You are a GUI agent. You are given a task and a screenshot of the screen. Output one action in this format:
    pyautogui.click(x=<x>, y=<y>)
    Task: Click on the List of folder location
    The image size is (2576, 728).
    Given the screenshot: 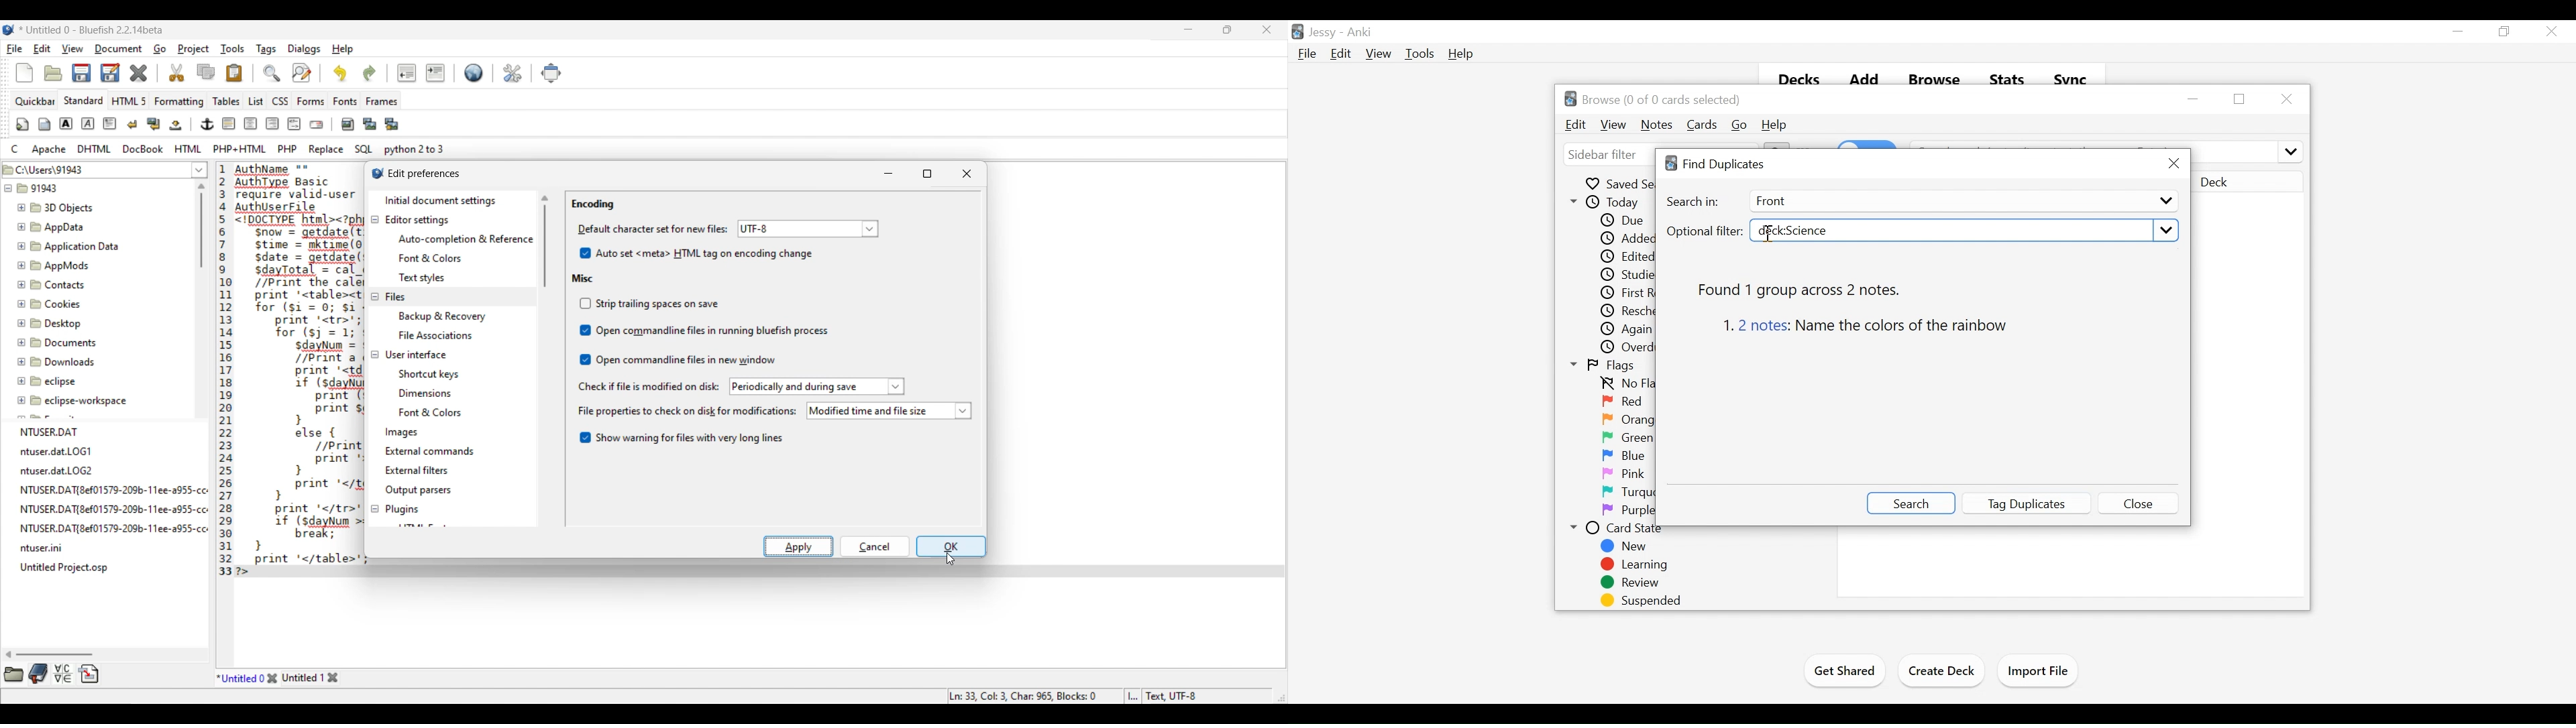 What is the action you would take?
    pyautogui.click(x=199, y=170)
    